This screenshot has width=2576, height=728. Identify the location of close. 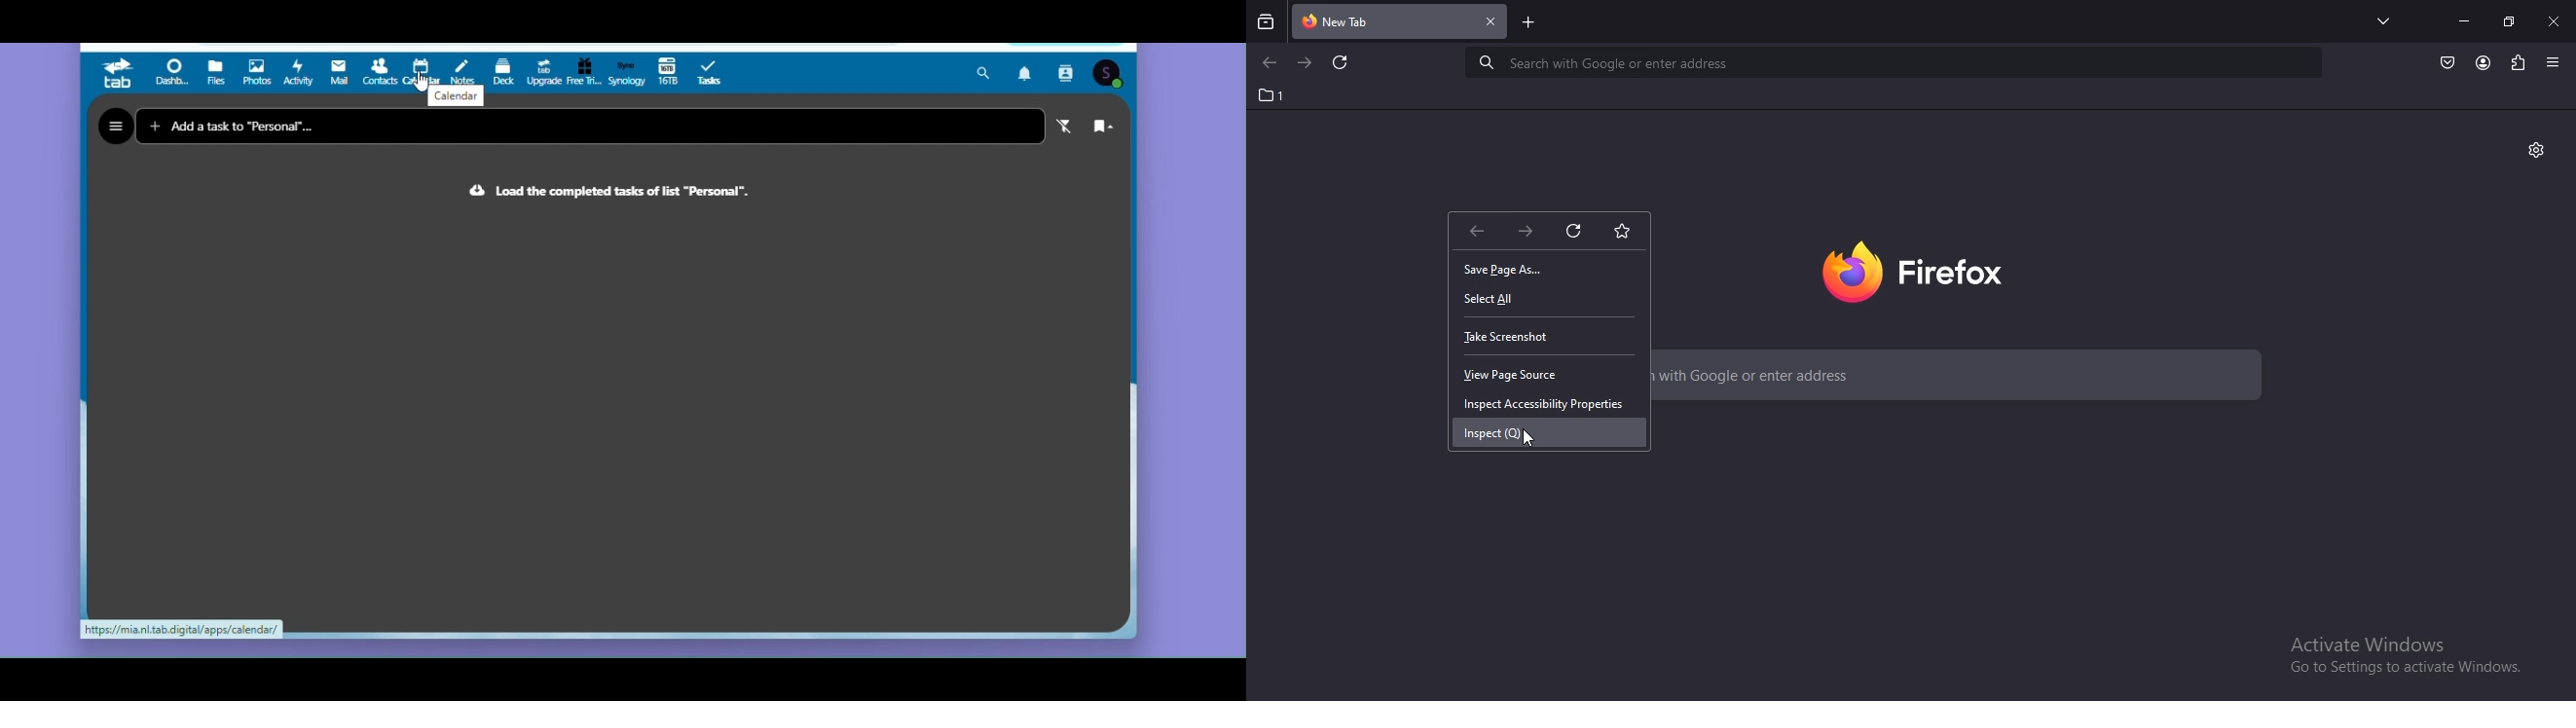
(2556, 20).